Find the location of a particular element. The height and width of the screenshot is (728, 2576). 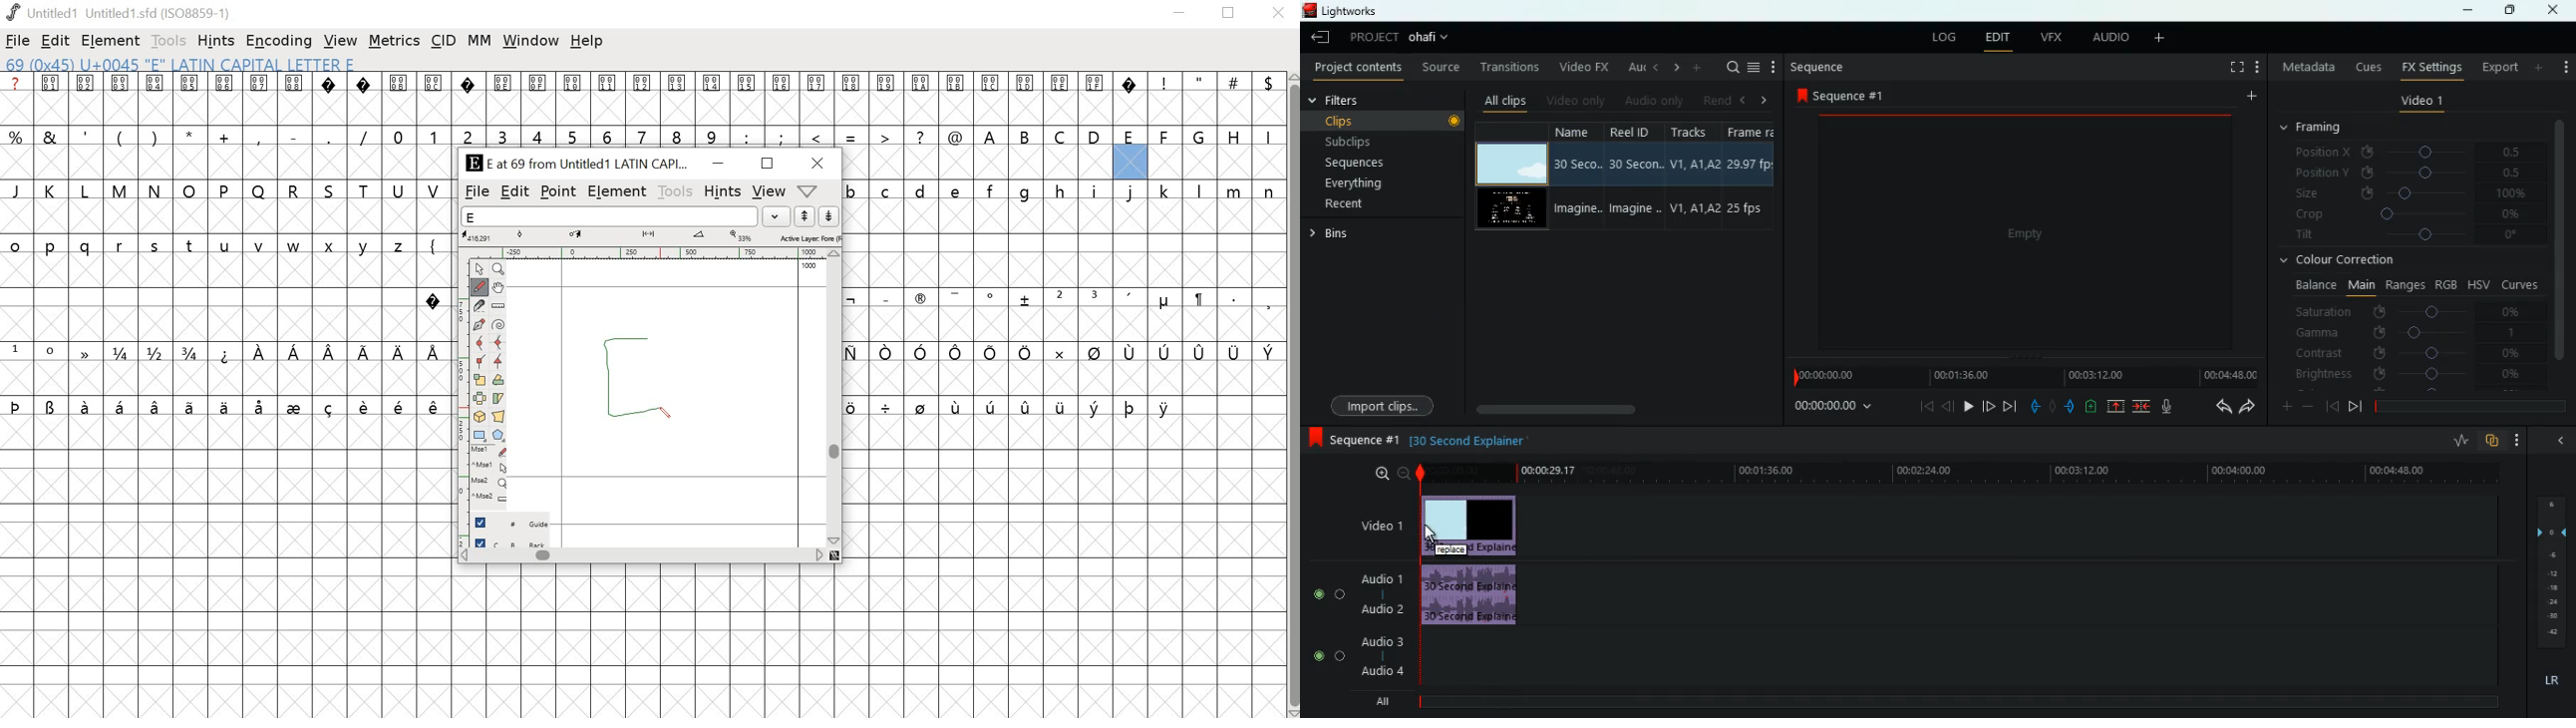

filters is located at coordinates (1342, 100).